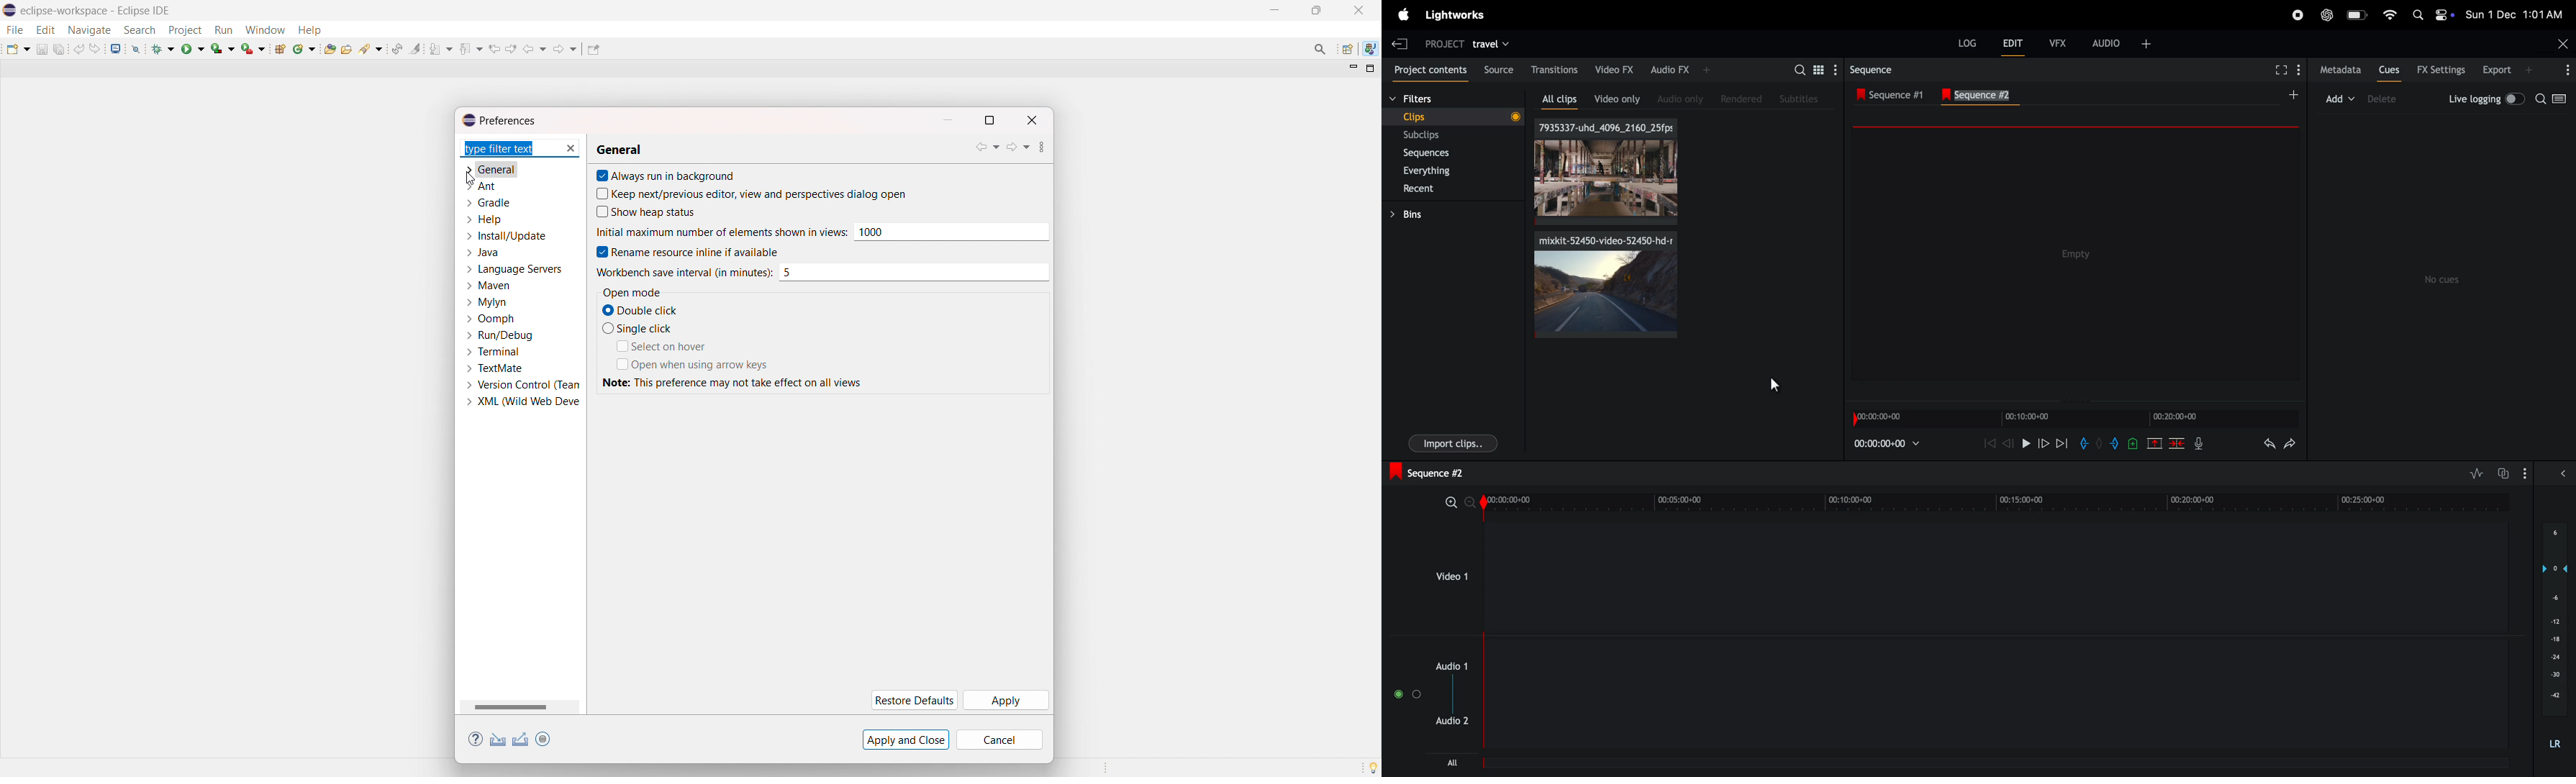  I want to click on date  and time, so click(2515, 12).